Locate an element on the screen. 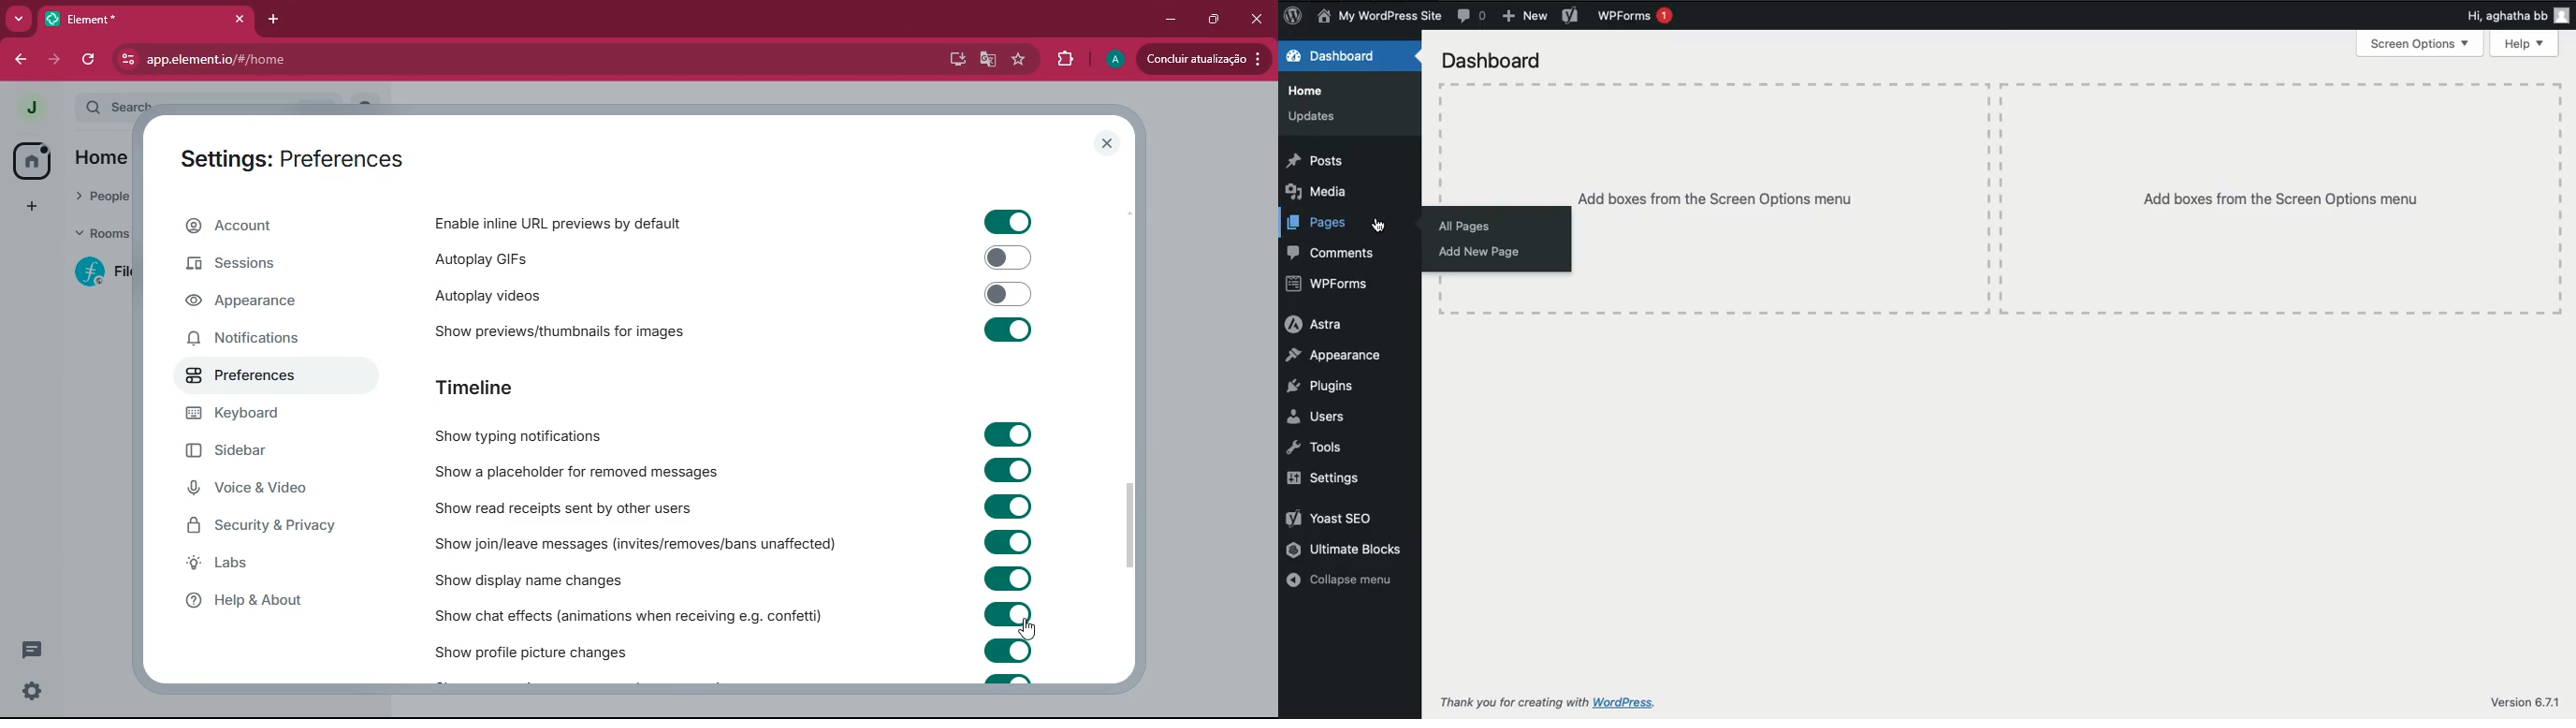 The height and width of the screenshot is (728, 2576). scroll bar is located at coordinates (1131, 521).